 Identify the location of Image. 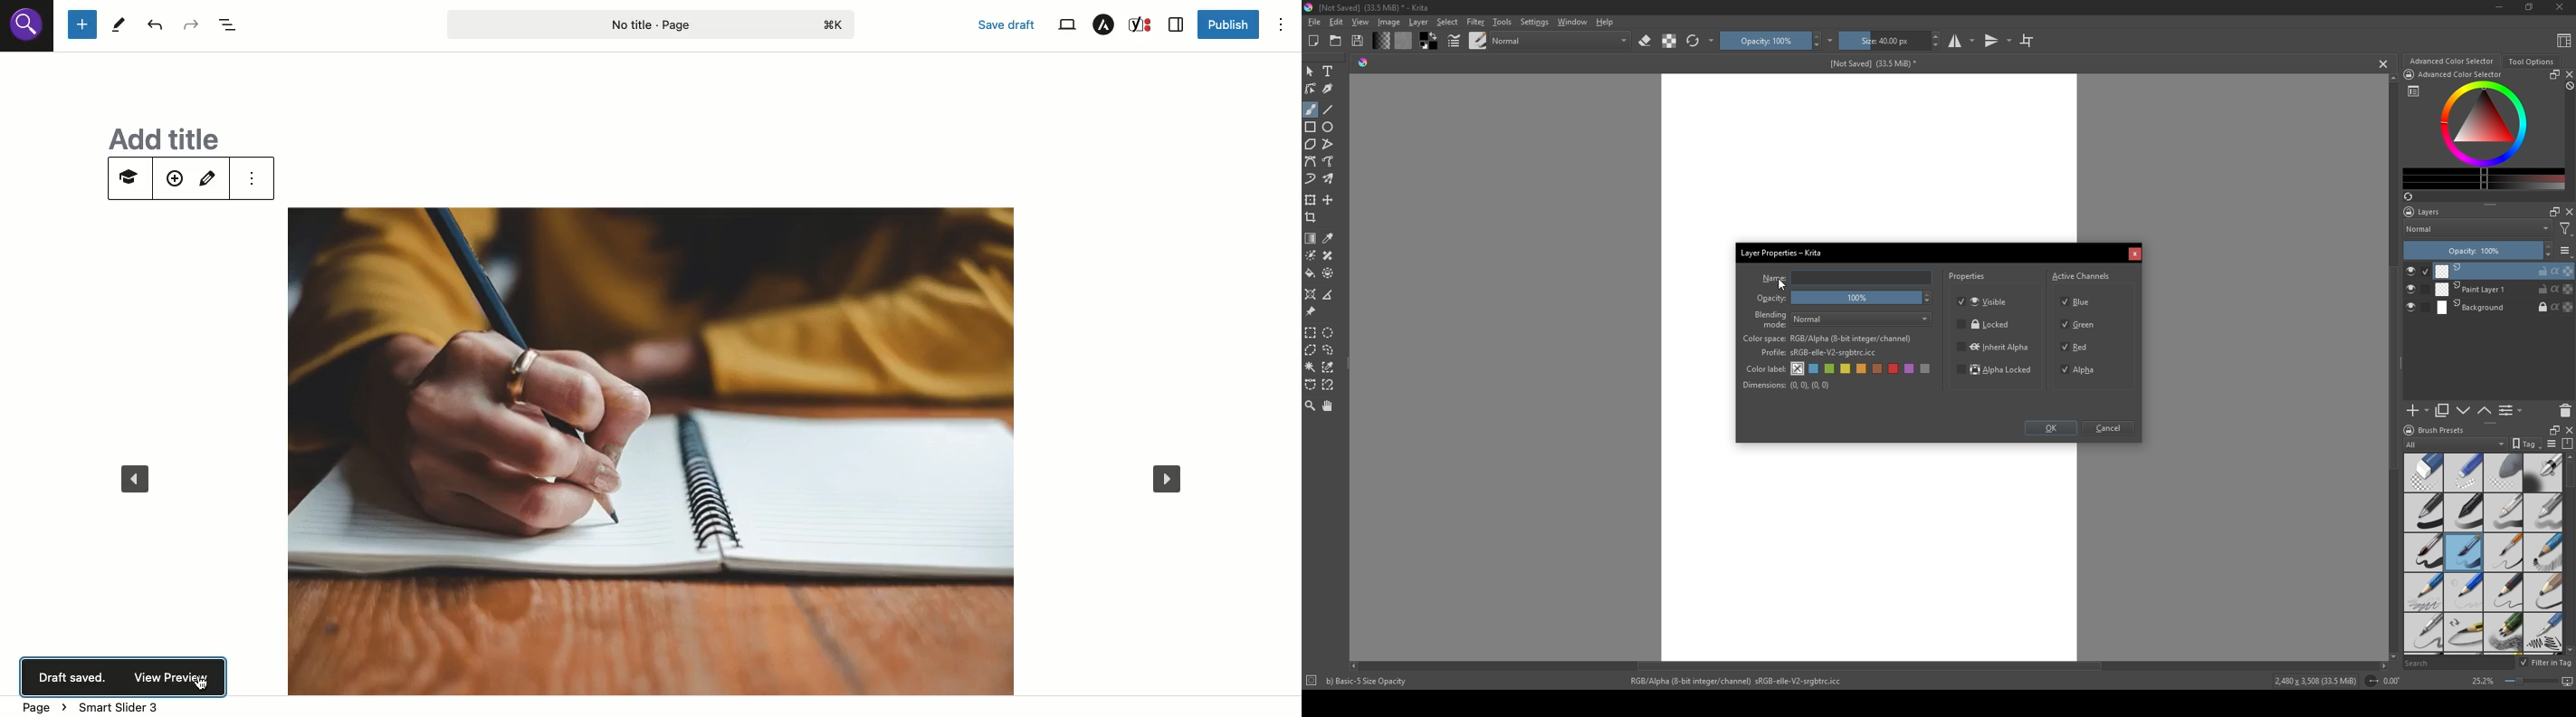
(1389, 22).